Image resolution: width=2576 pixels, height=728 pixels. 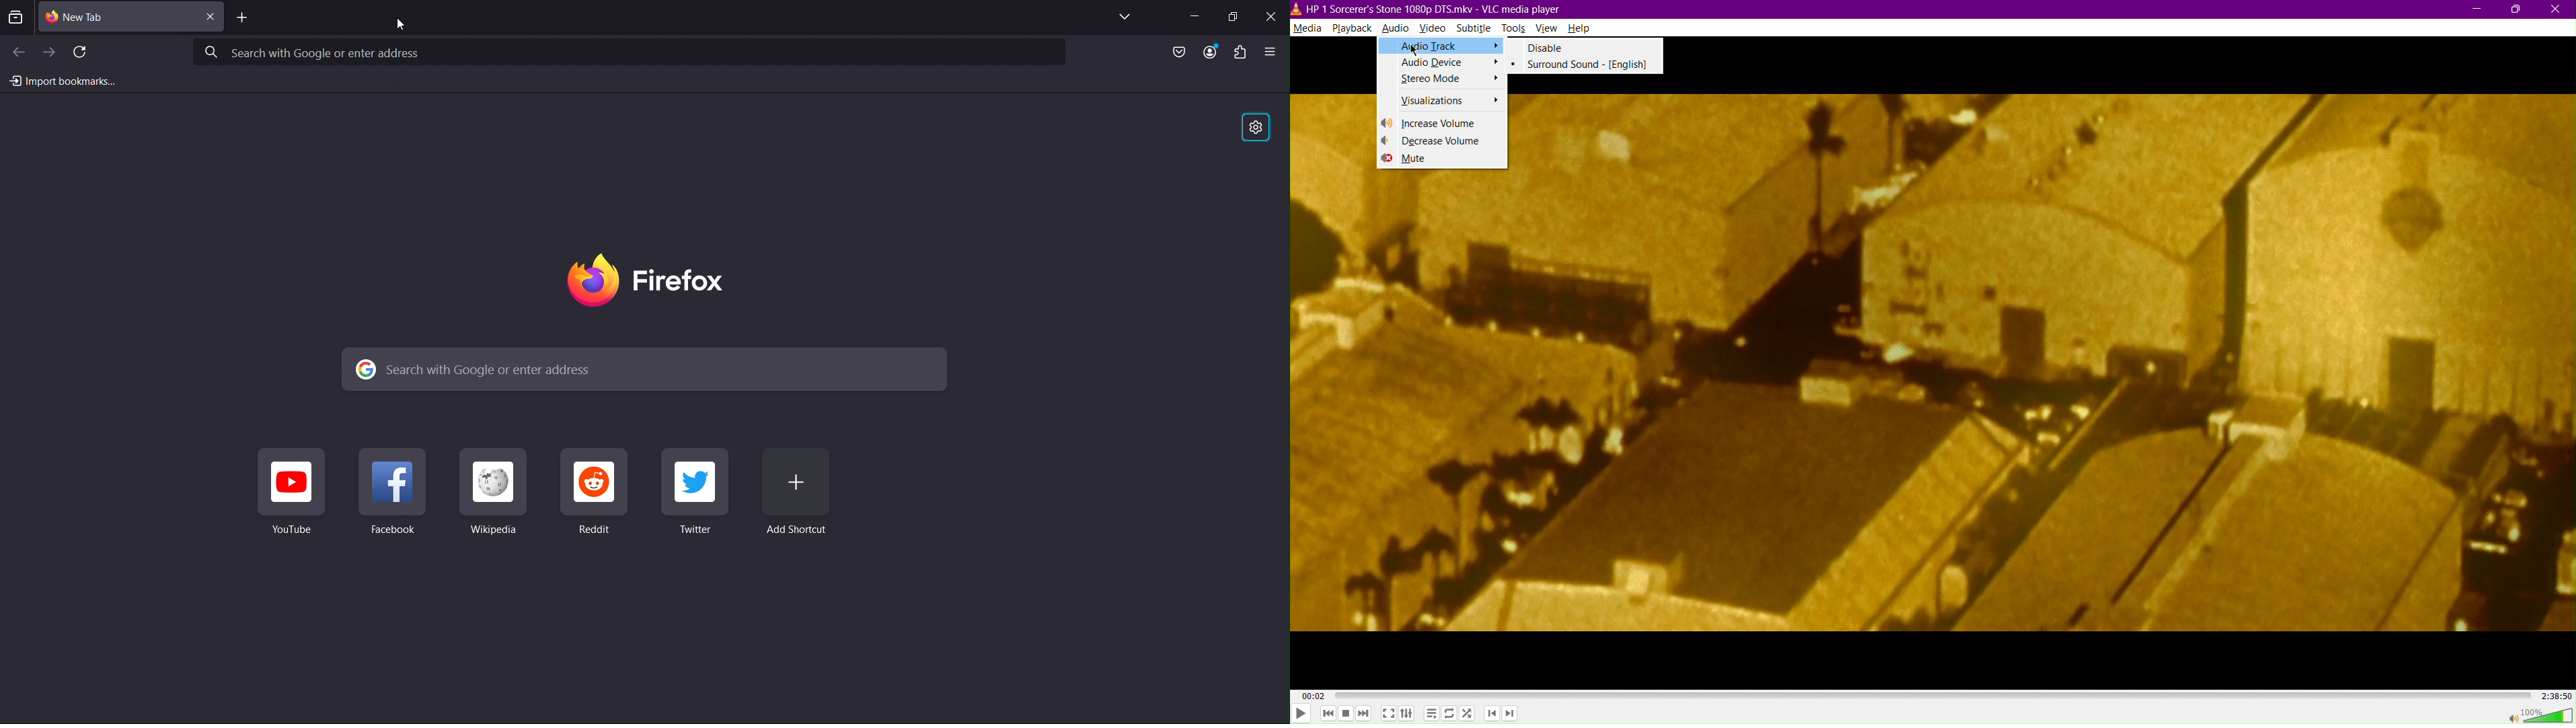 I want to click on Media, so click(x=1307, y=28).